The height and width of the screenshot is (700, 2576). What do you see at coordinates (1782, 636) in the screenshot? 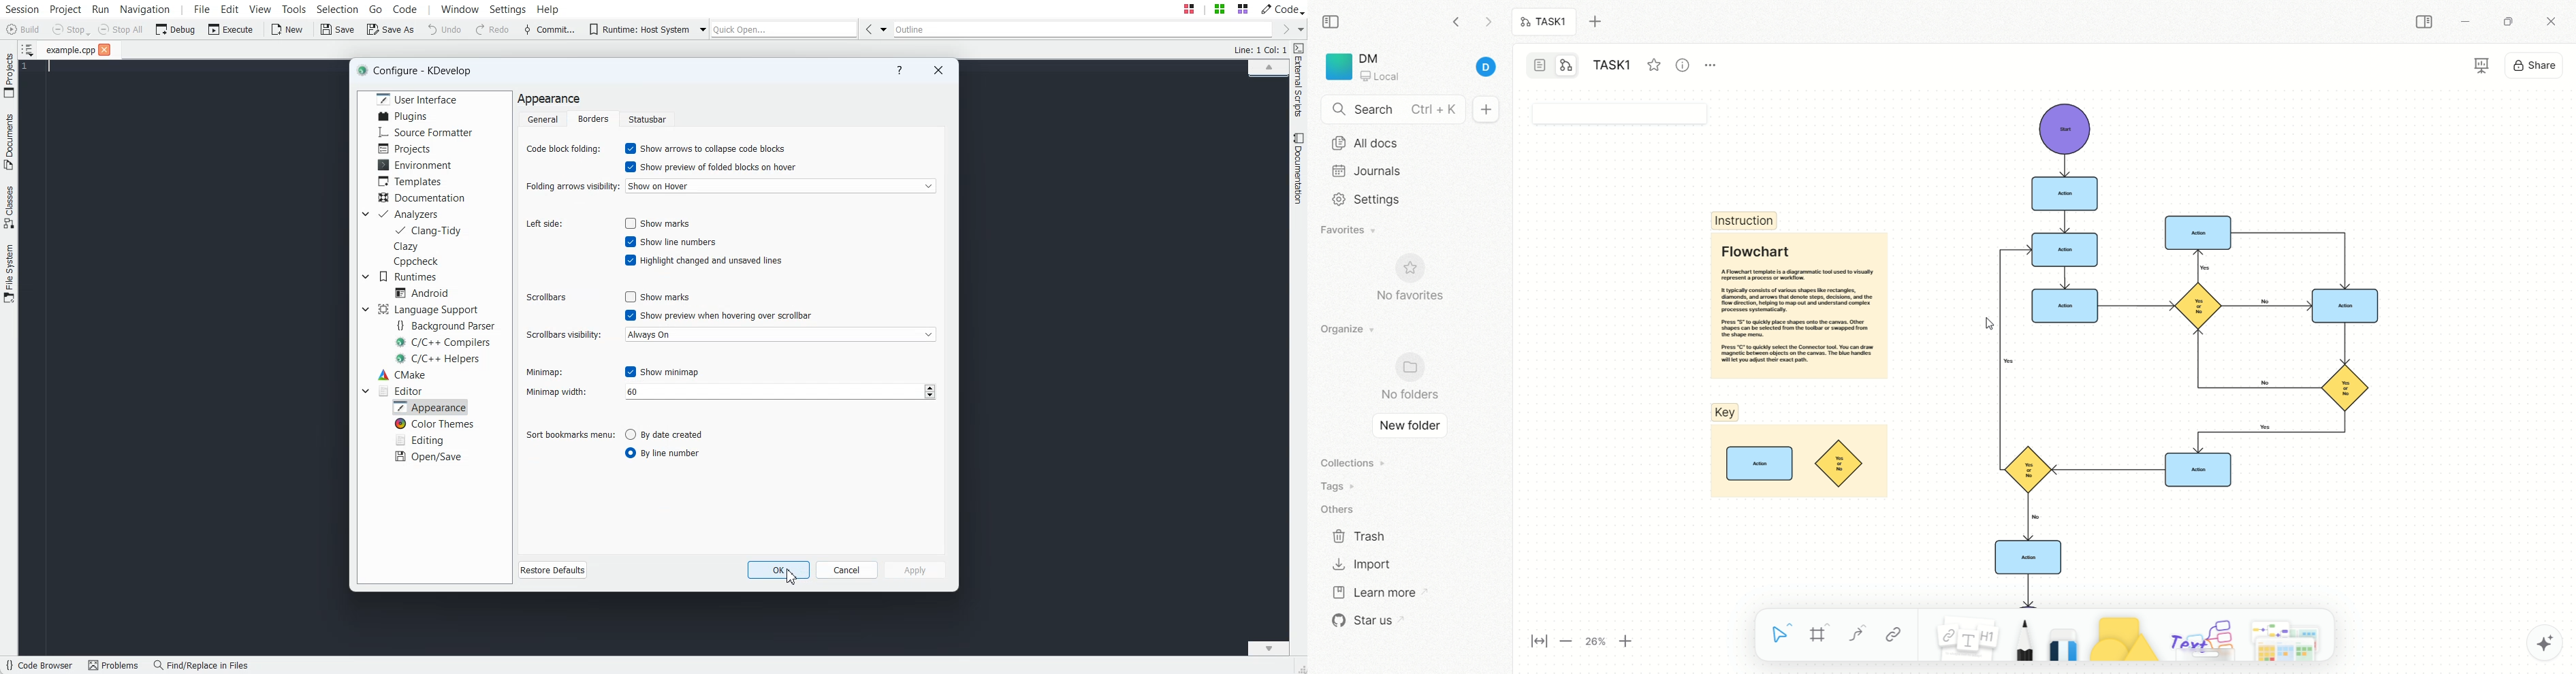
I see `selection` at bounding box center [1782, 636].